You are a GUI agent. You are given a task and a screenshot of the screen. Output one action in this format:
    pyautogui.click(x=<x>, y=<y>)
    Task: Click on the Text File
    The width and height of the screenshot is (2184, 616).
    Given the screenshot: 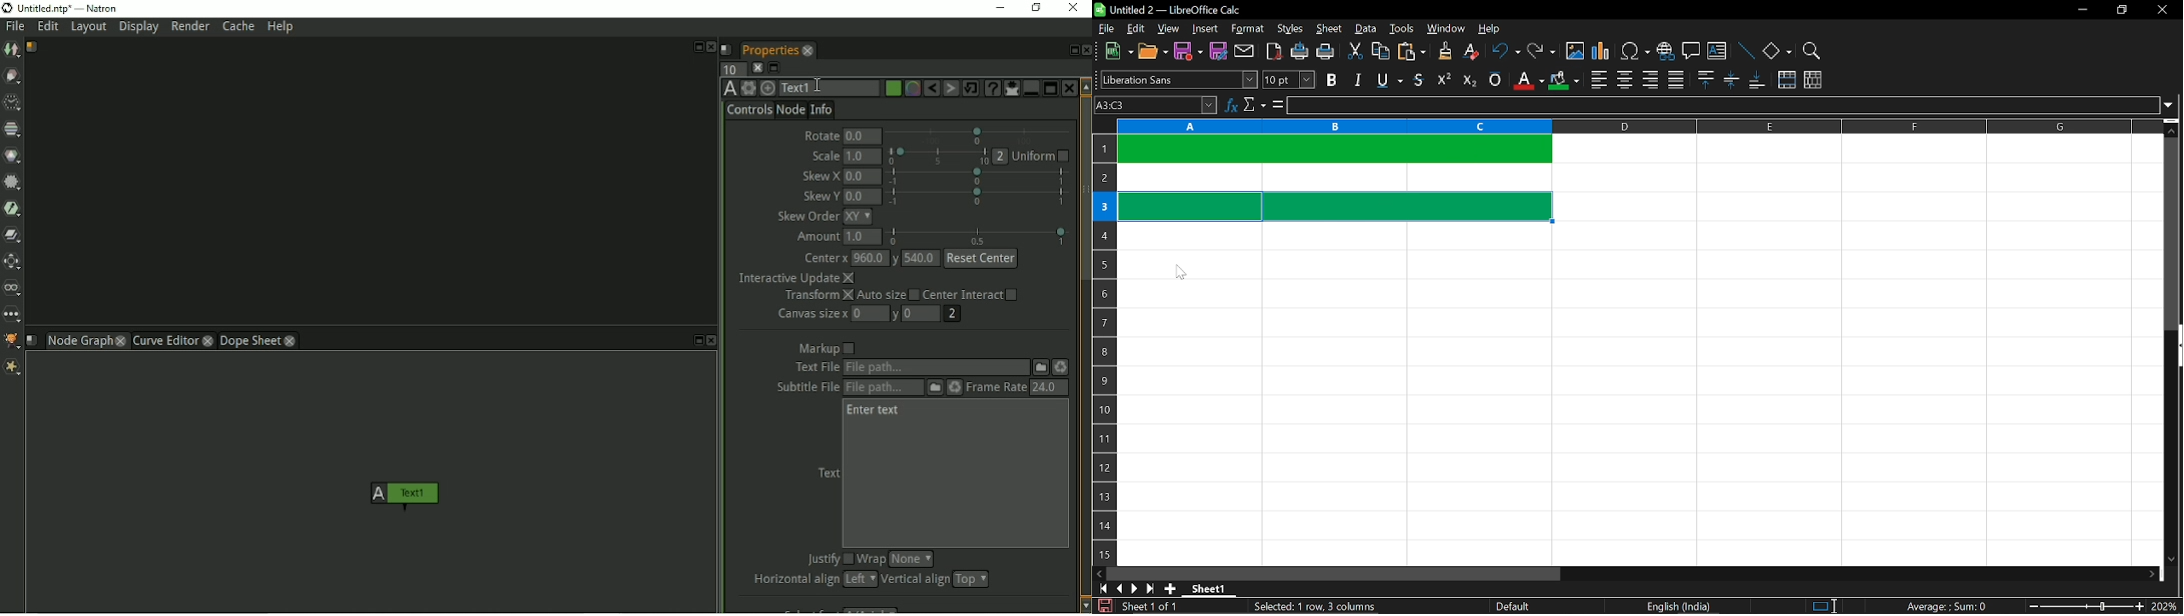 What is the action you would take?
    pyautogui.click(x=814, y=368)
    